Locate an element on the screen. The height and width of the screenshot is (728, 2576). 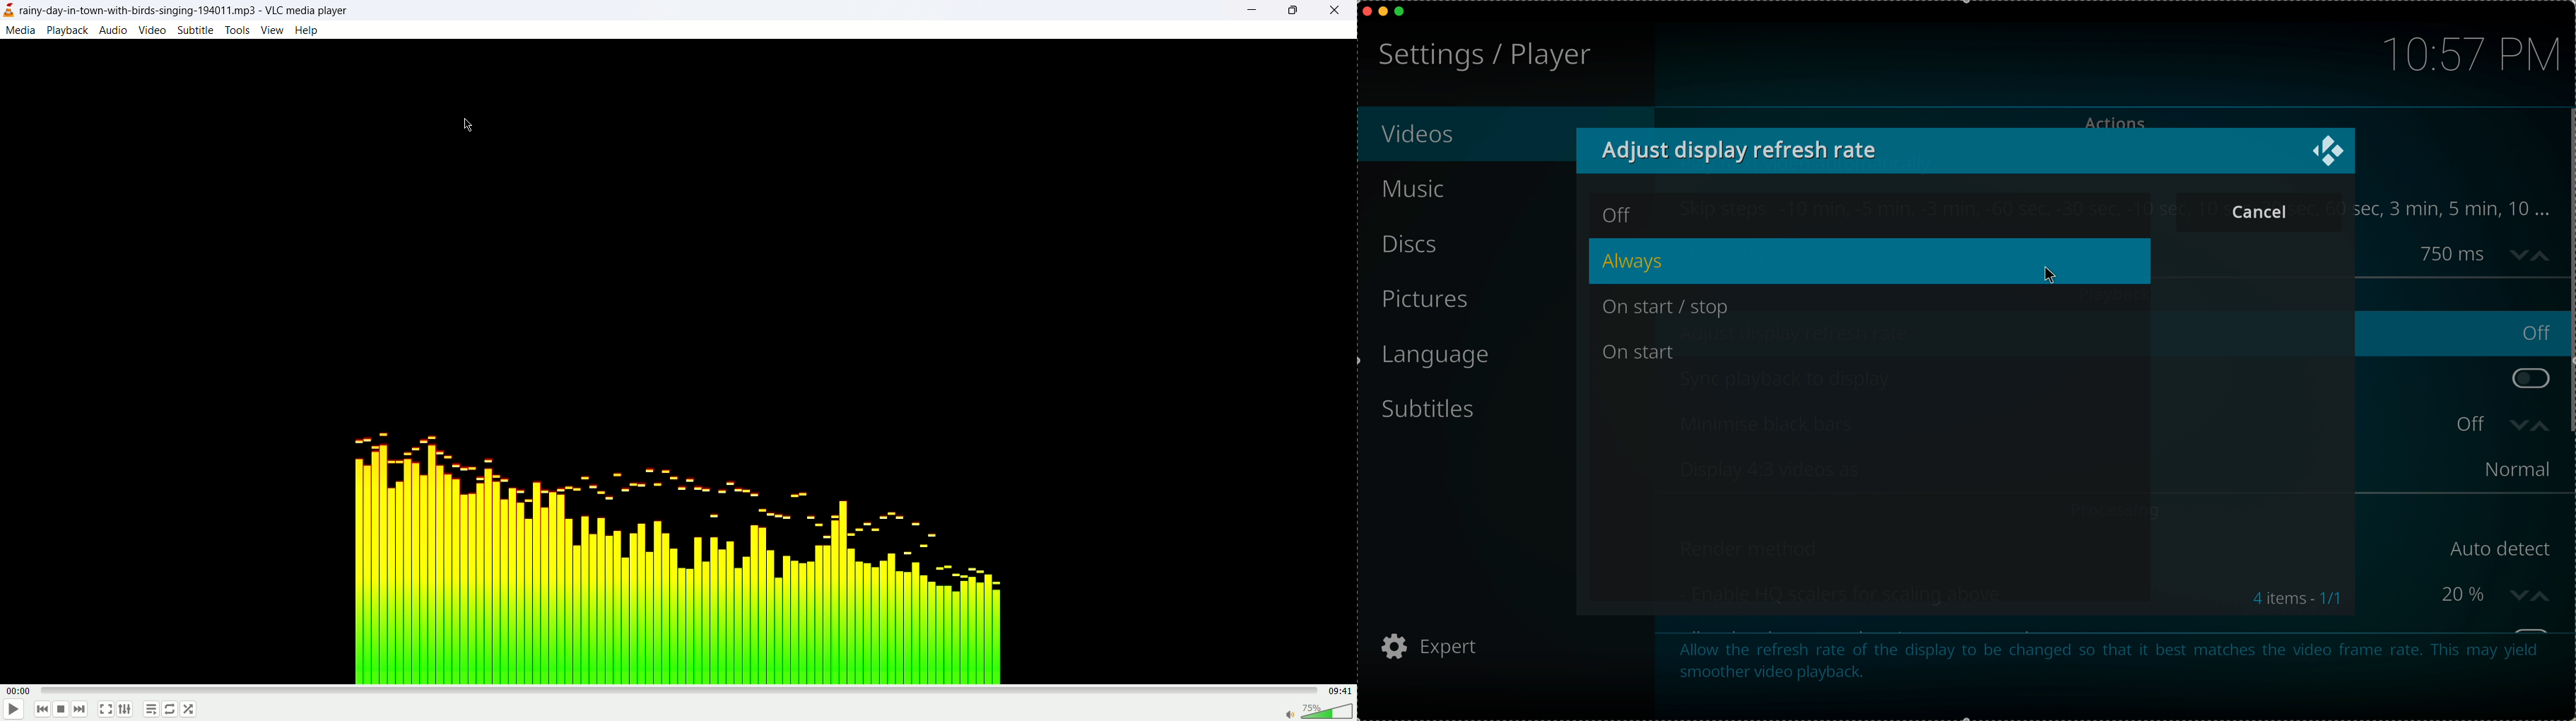
750 ms is located at coordinates (2455, 254).